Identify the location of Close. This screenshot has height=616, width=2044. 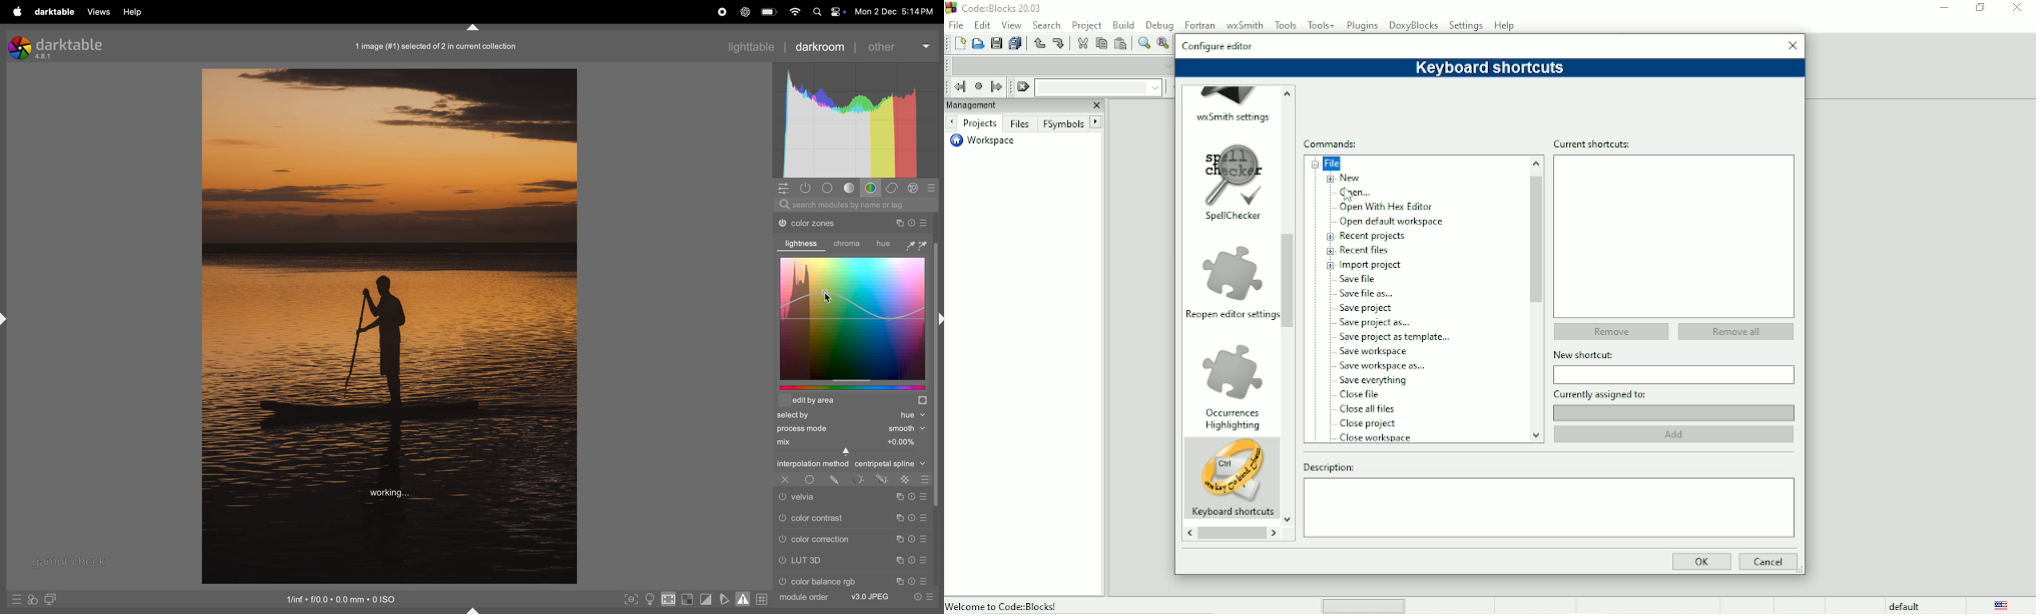
(1792, 44).